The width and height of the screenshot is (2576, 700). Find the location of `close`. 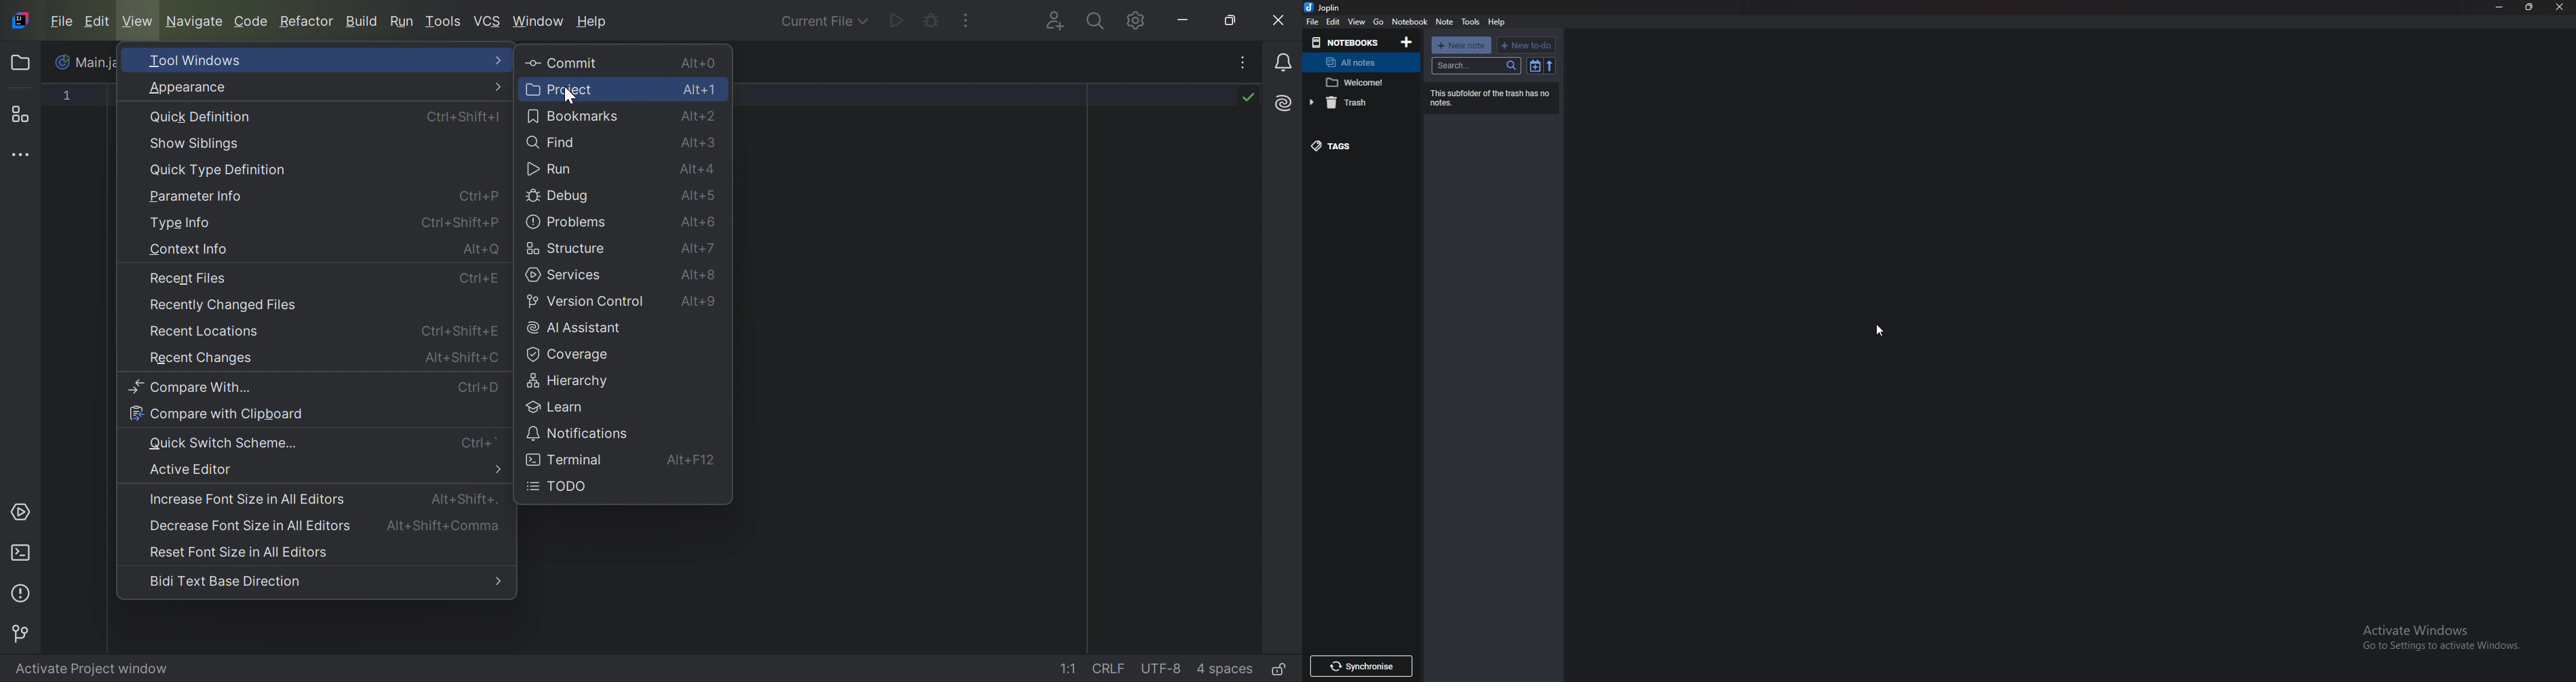

close is located at coordinates (2562, 7).